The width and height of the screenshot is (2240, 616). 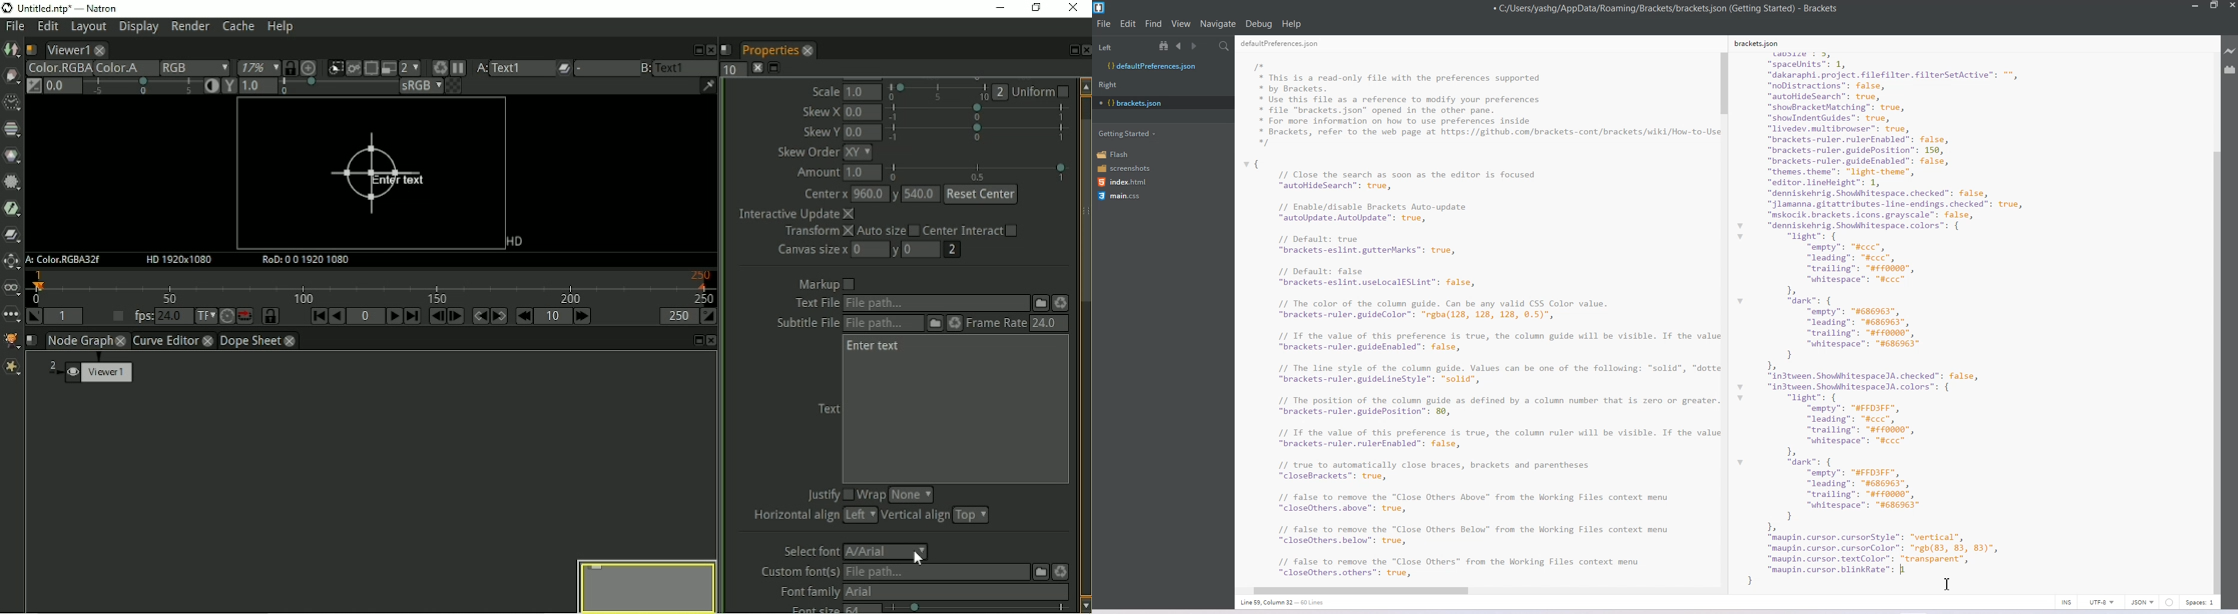 What do you see at coordinates (1289, 603) in the screenshot?
I see `Line 36, Column 13- 60 lines` at bounding box center [1289, 603].